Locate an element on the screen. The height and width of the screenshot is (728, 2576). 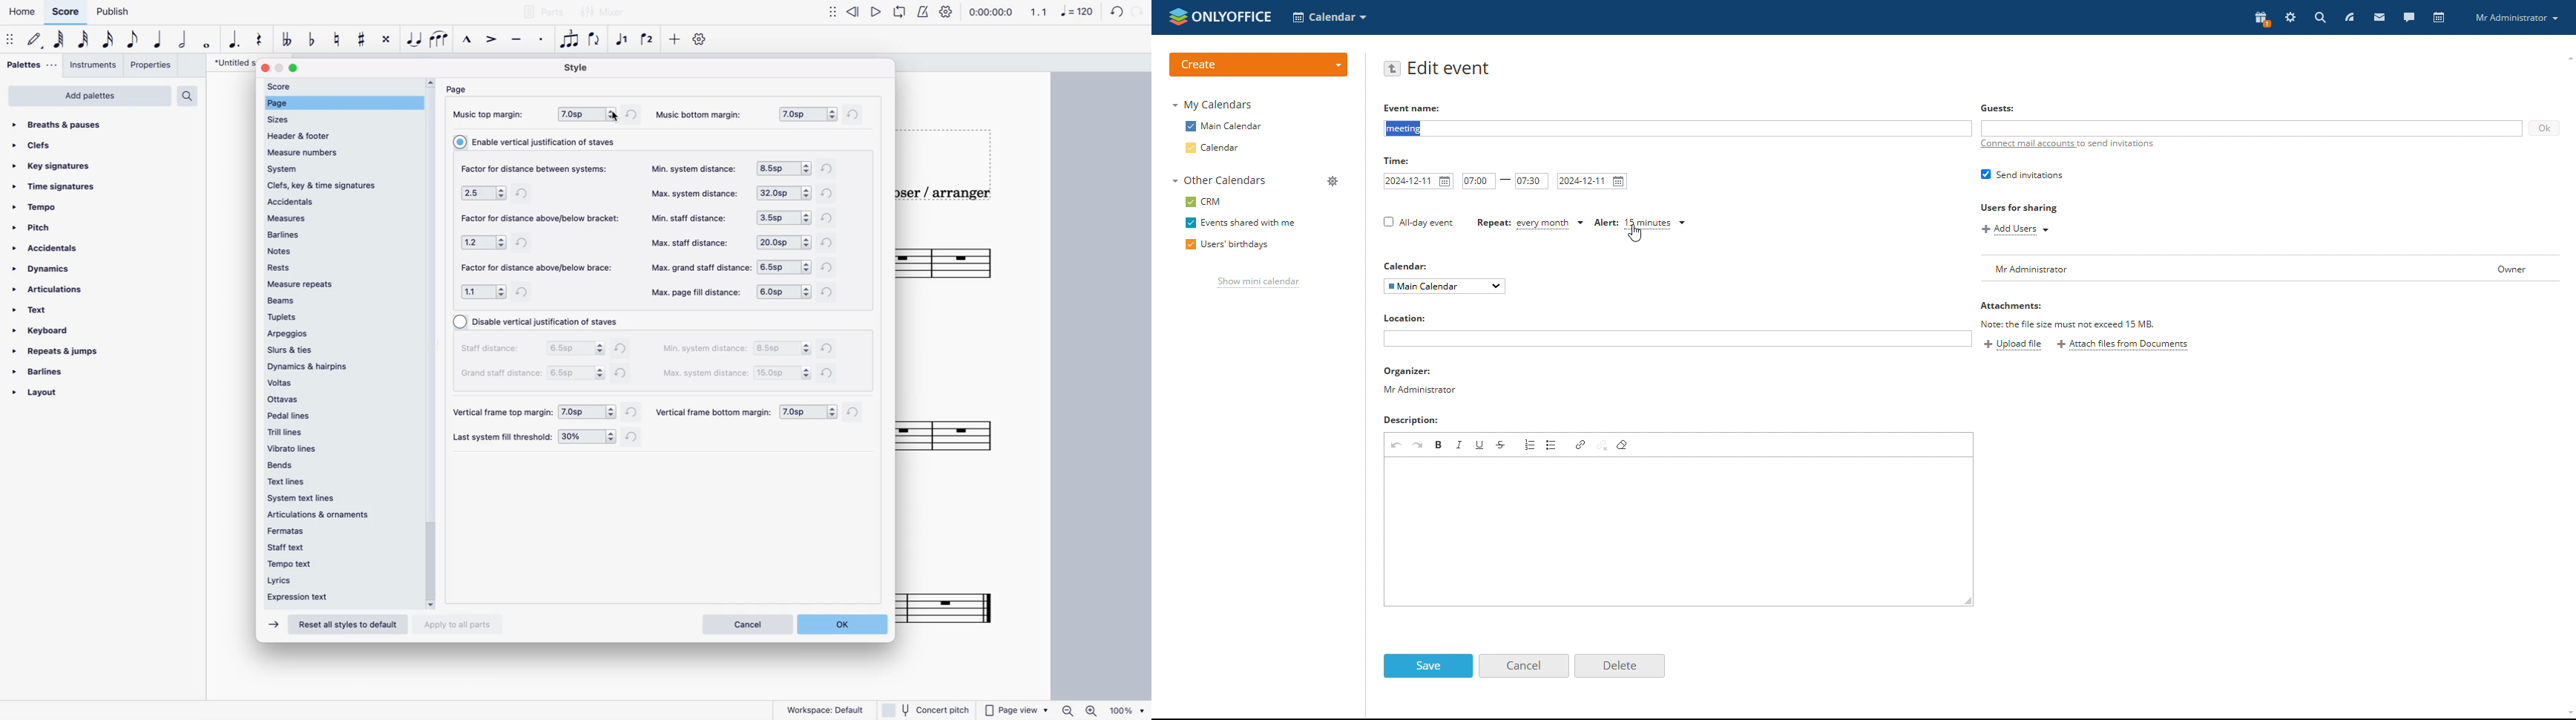
Event name: is located at coordinates (1408, 108).